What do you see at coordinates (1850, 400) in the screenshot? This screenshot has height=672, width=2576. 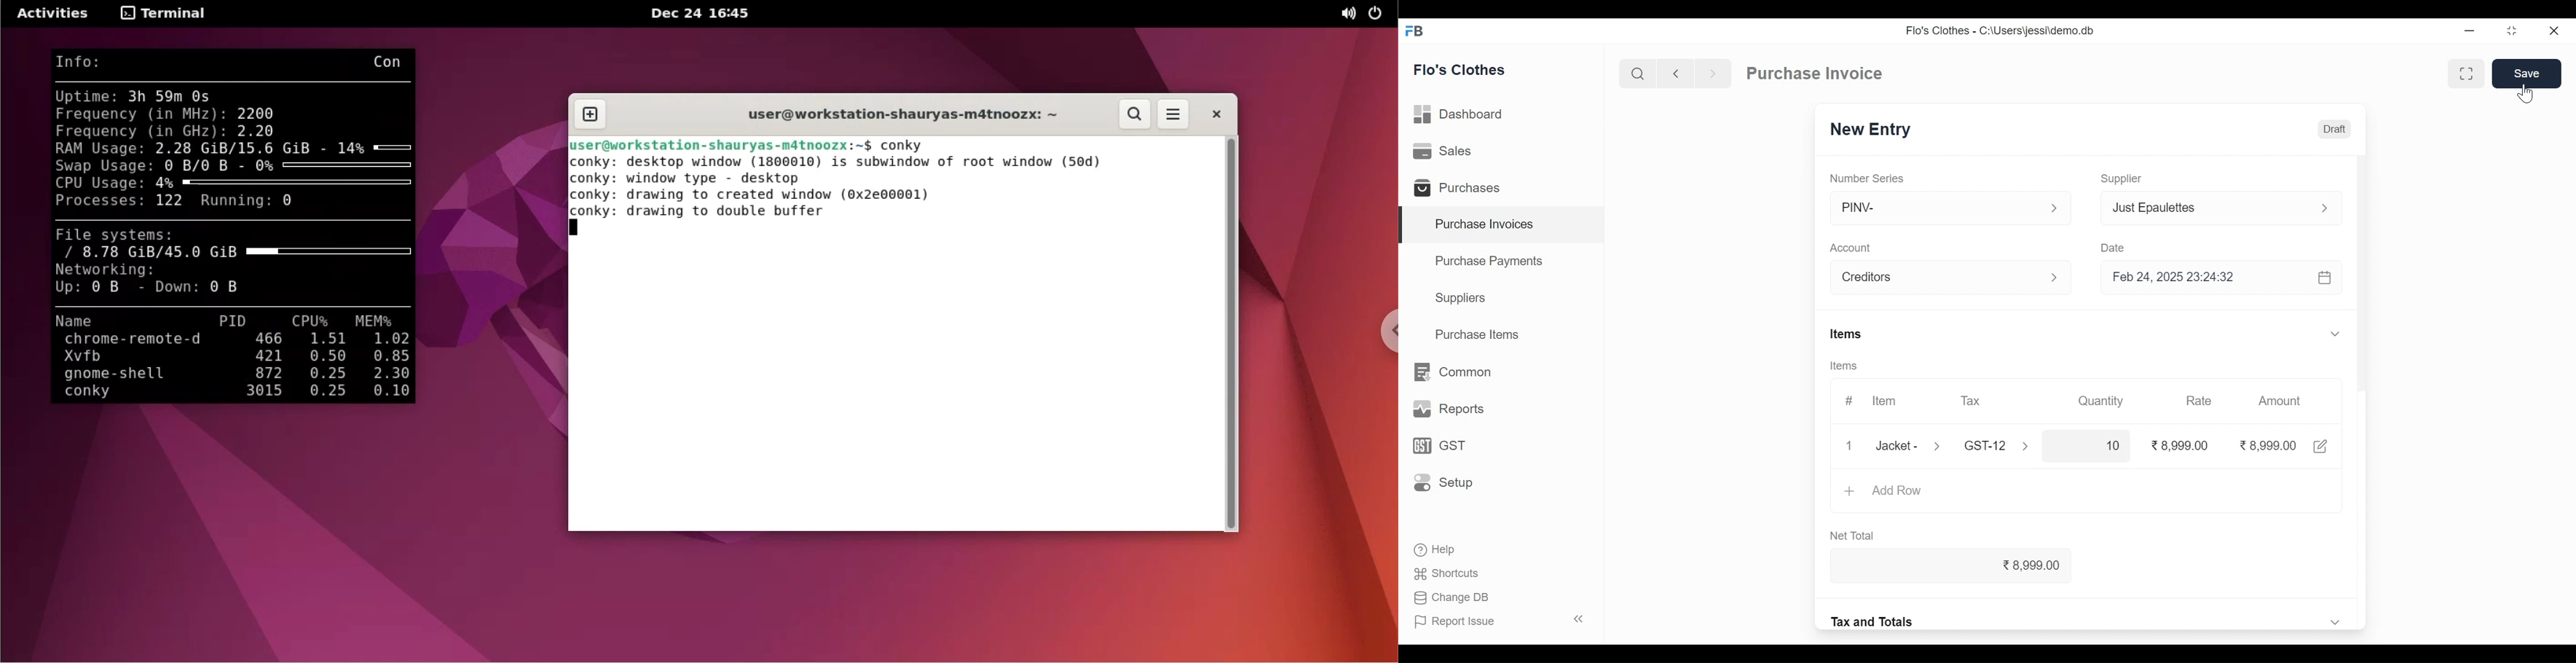 I see `#` at bounding box center [1850, 400].